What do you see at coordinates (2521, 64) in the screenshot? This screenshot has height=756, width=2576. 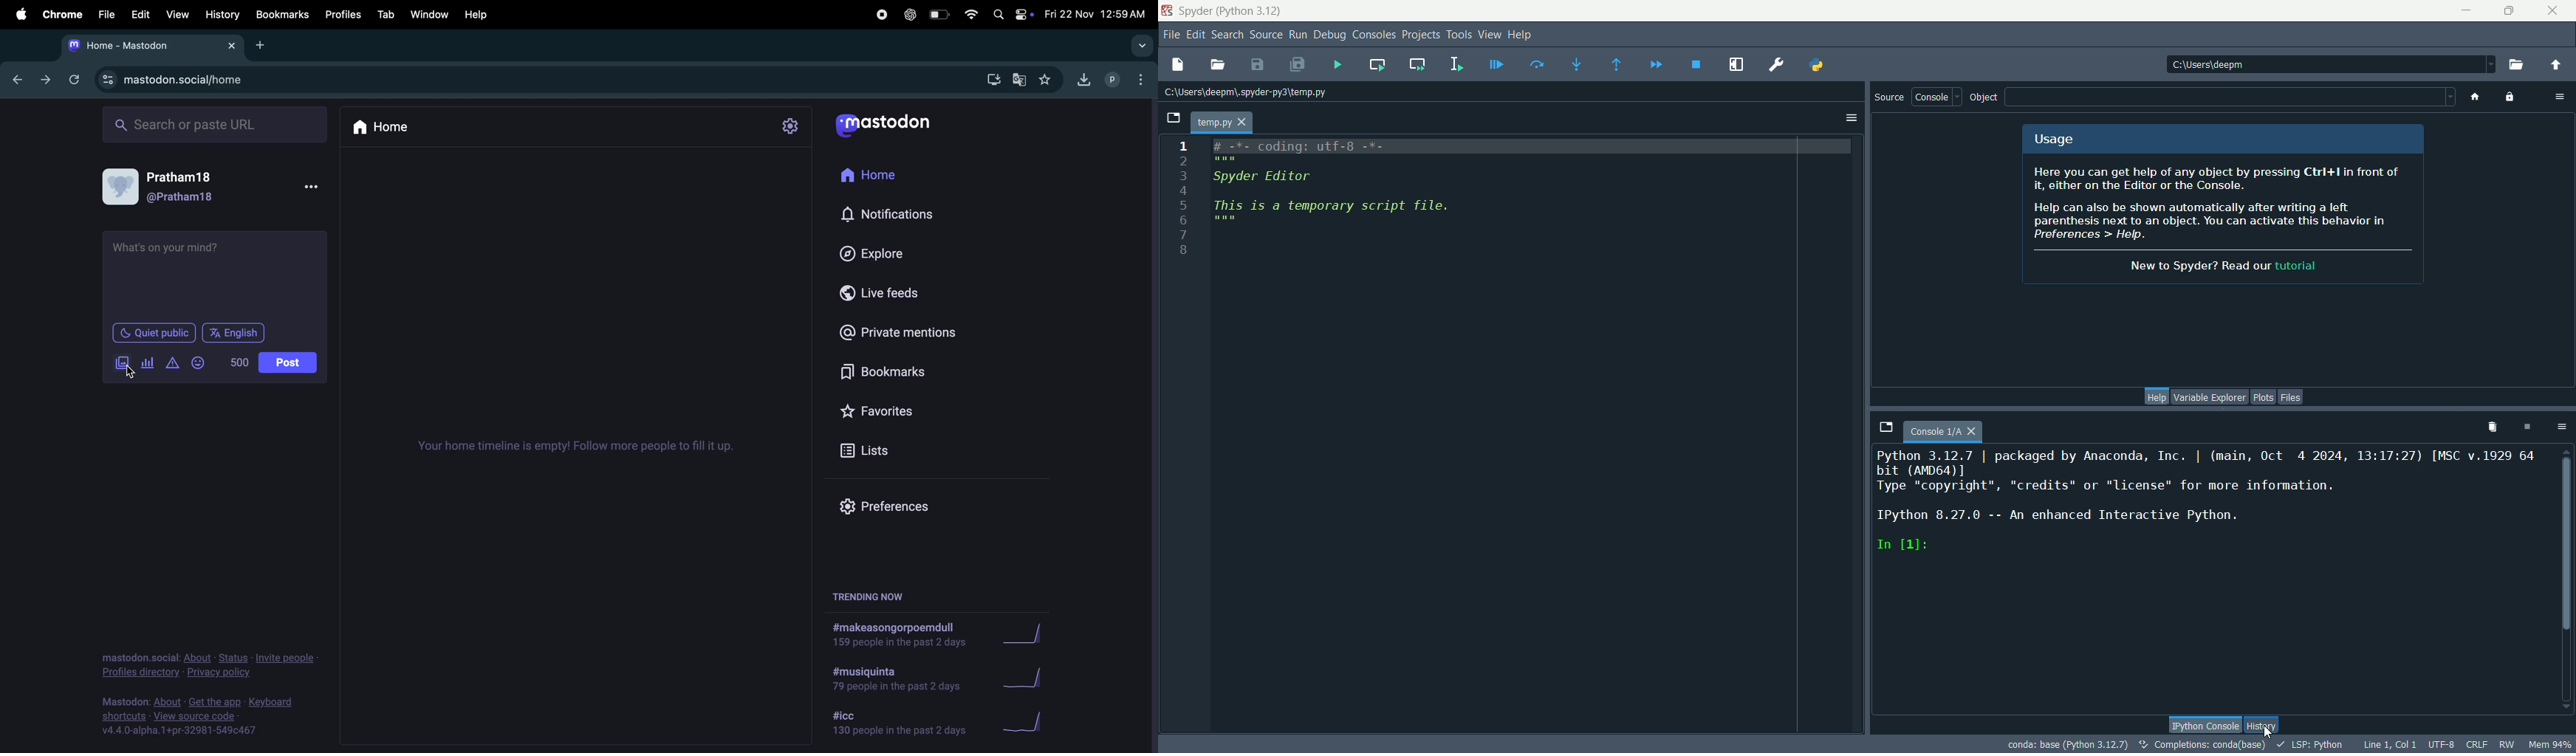 I see `browse working directory` at bounding box center [2521, 64].